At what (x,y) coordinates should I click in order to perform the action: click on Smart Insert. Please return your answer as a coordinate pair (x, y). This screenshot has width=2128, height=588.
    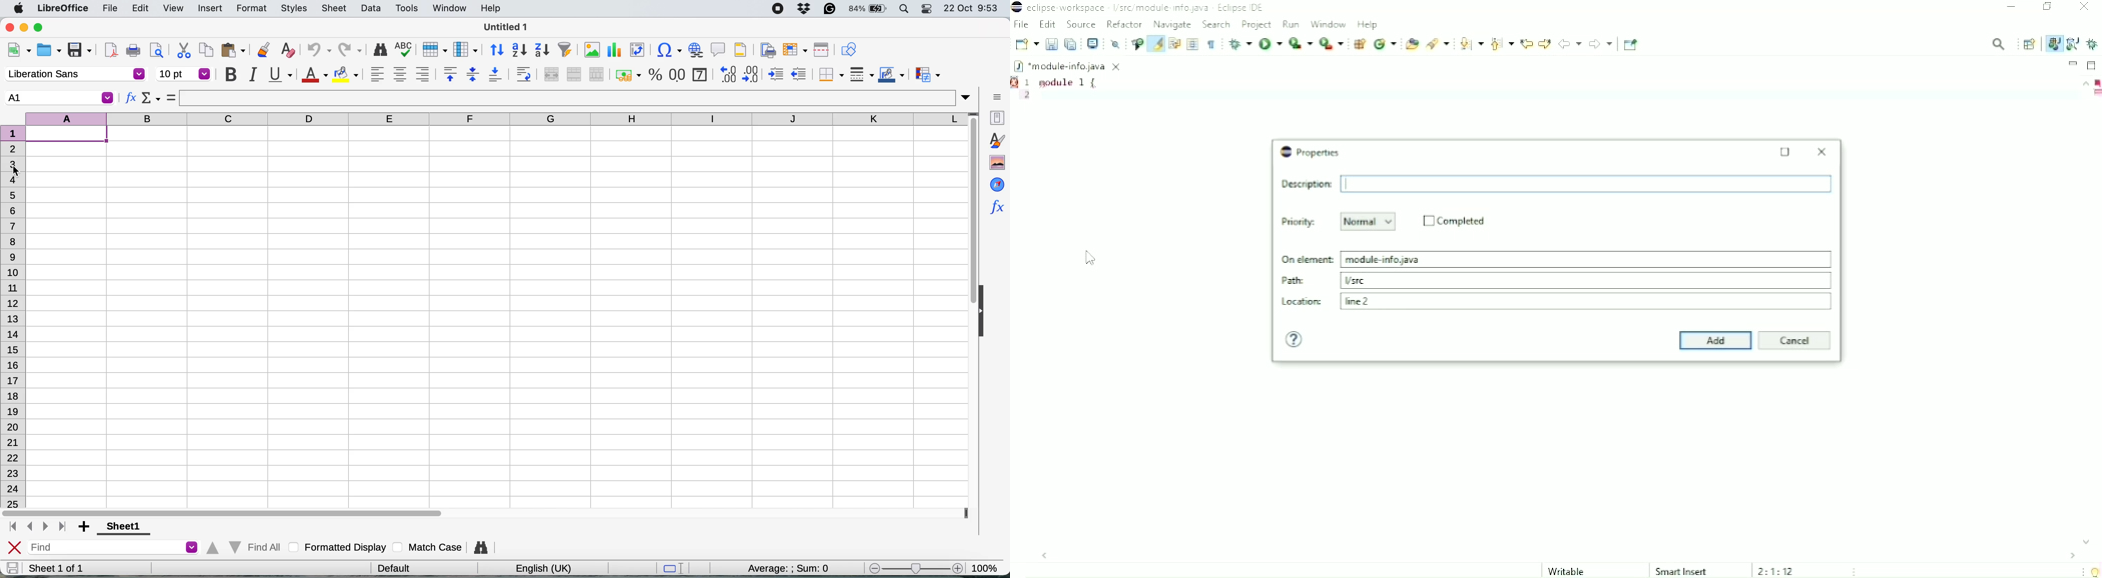
    Looking at the image, I should click on (1682, 571).